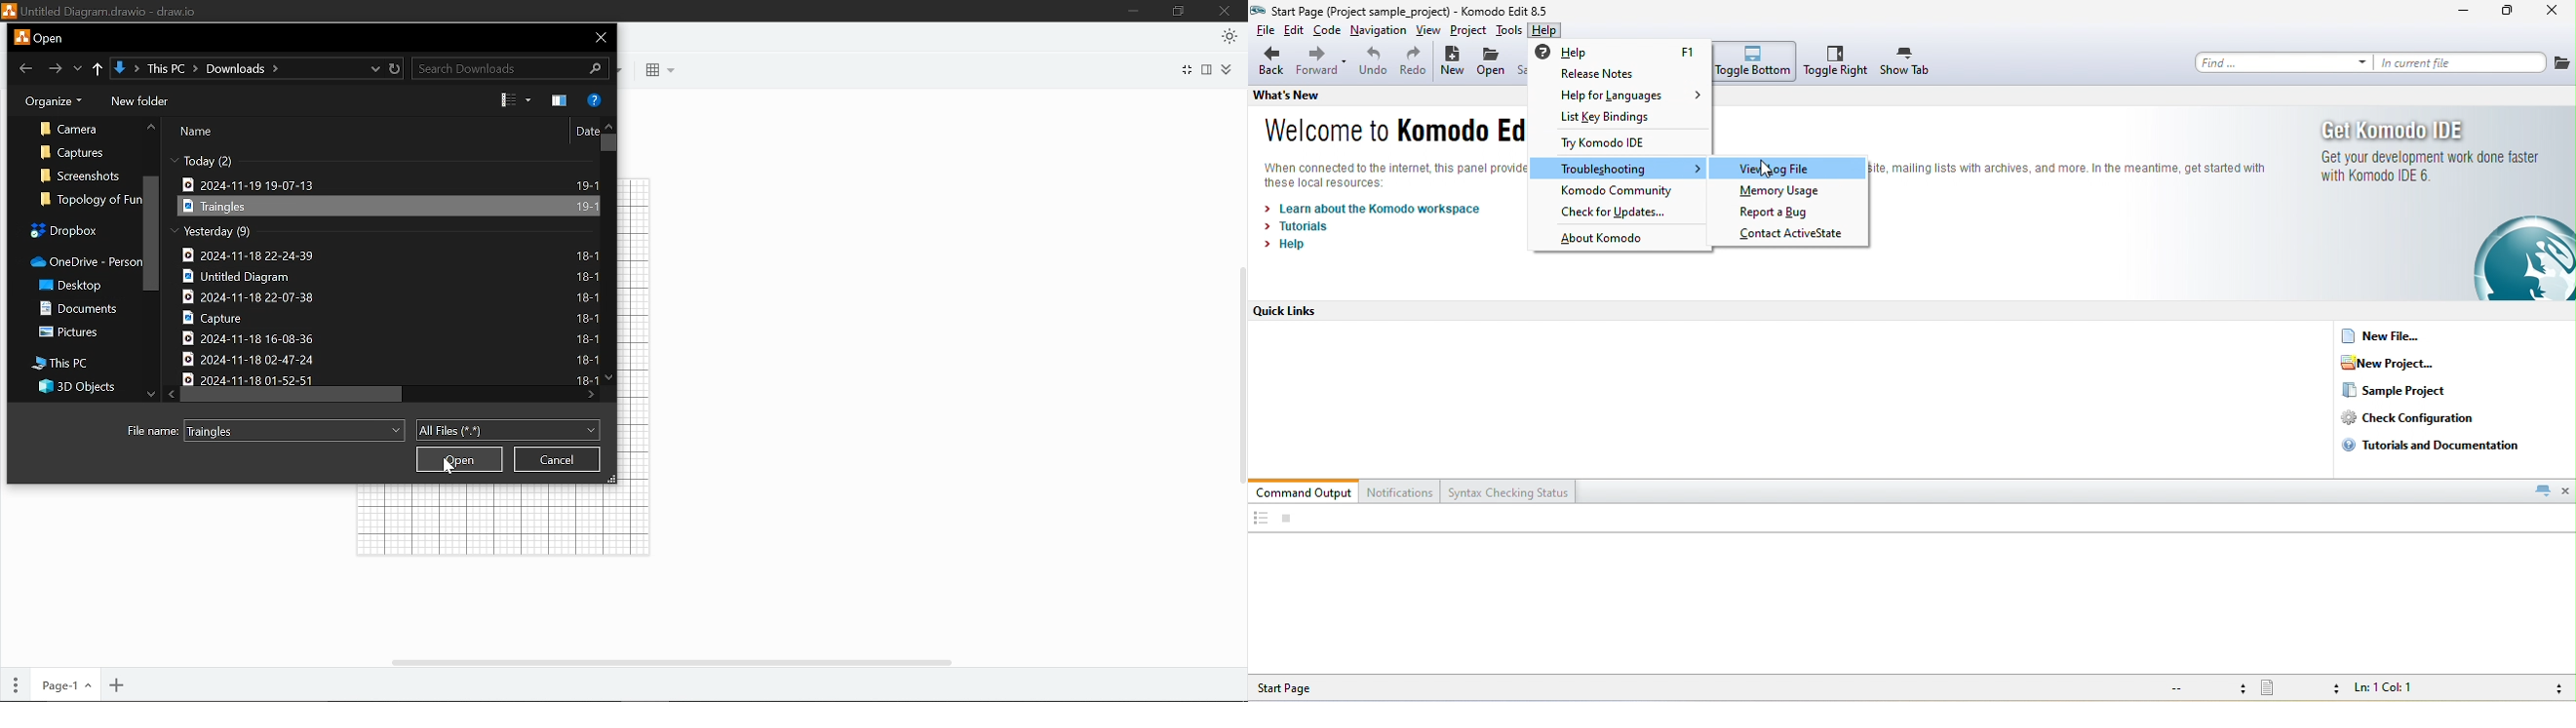  What do you see at coordinates (397, 68) in the screenshot?
I see `Refresh` at bounding box center [397, 68].